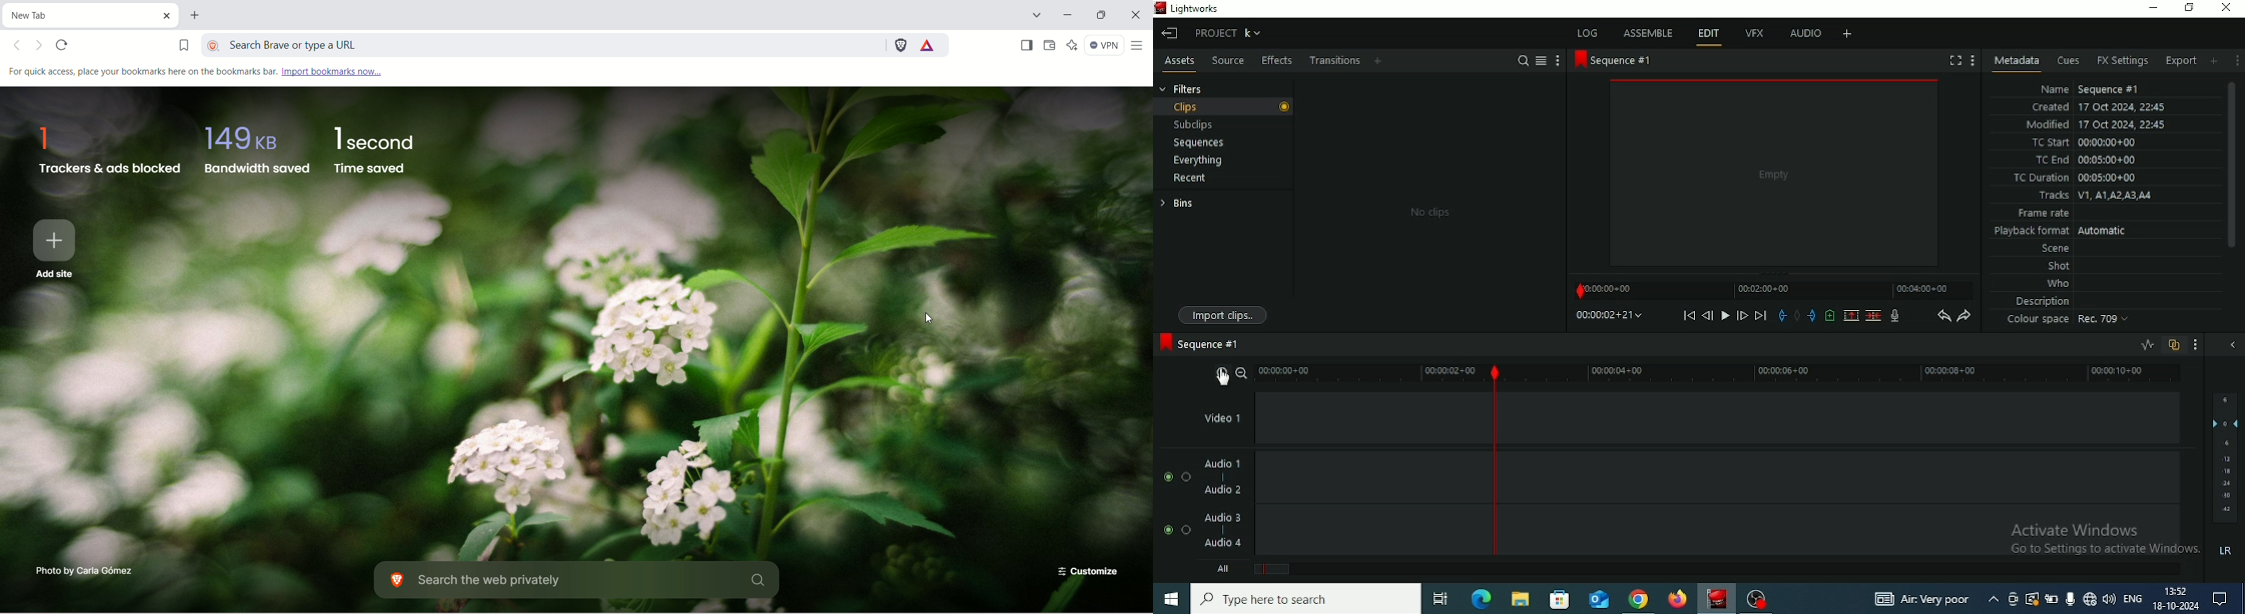  I want to click on Play duration, so click(1773, 291).